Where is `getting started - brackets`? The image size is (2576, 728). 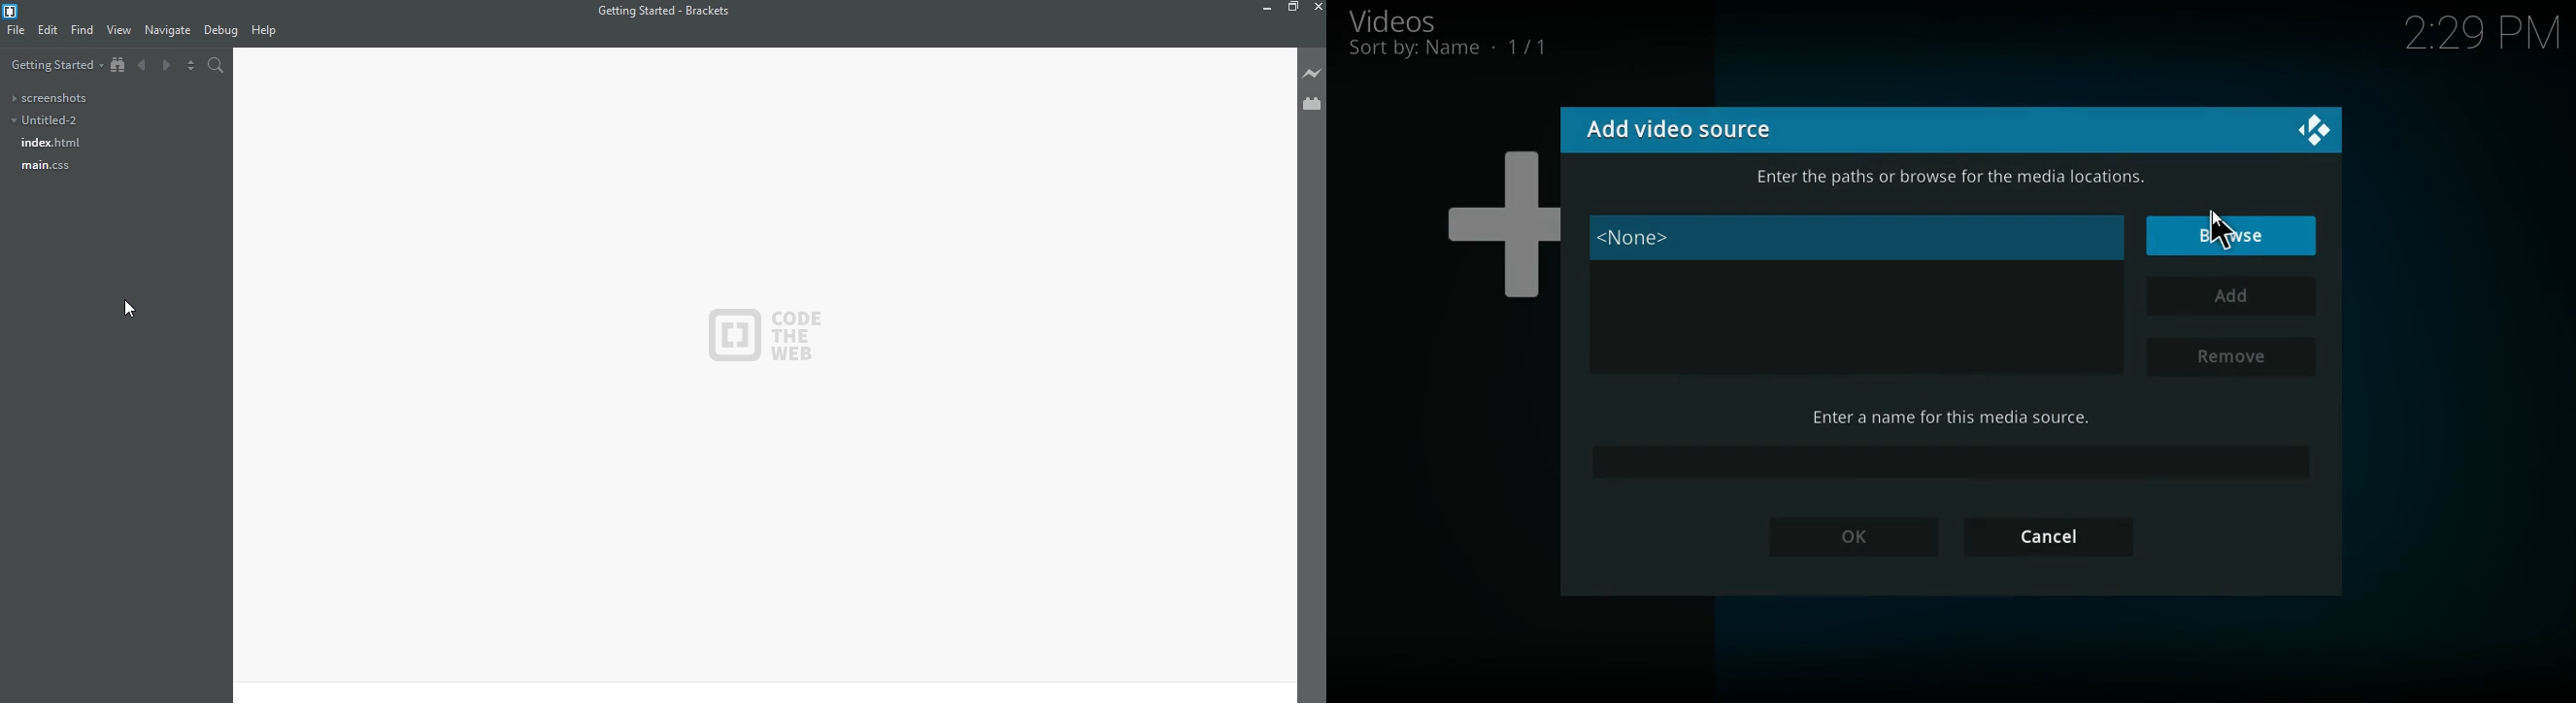
getting started - brackets is located at coordinates (667, 11).